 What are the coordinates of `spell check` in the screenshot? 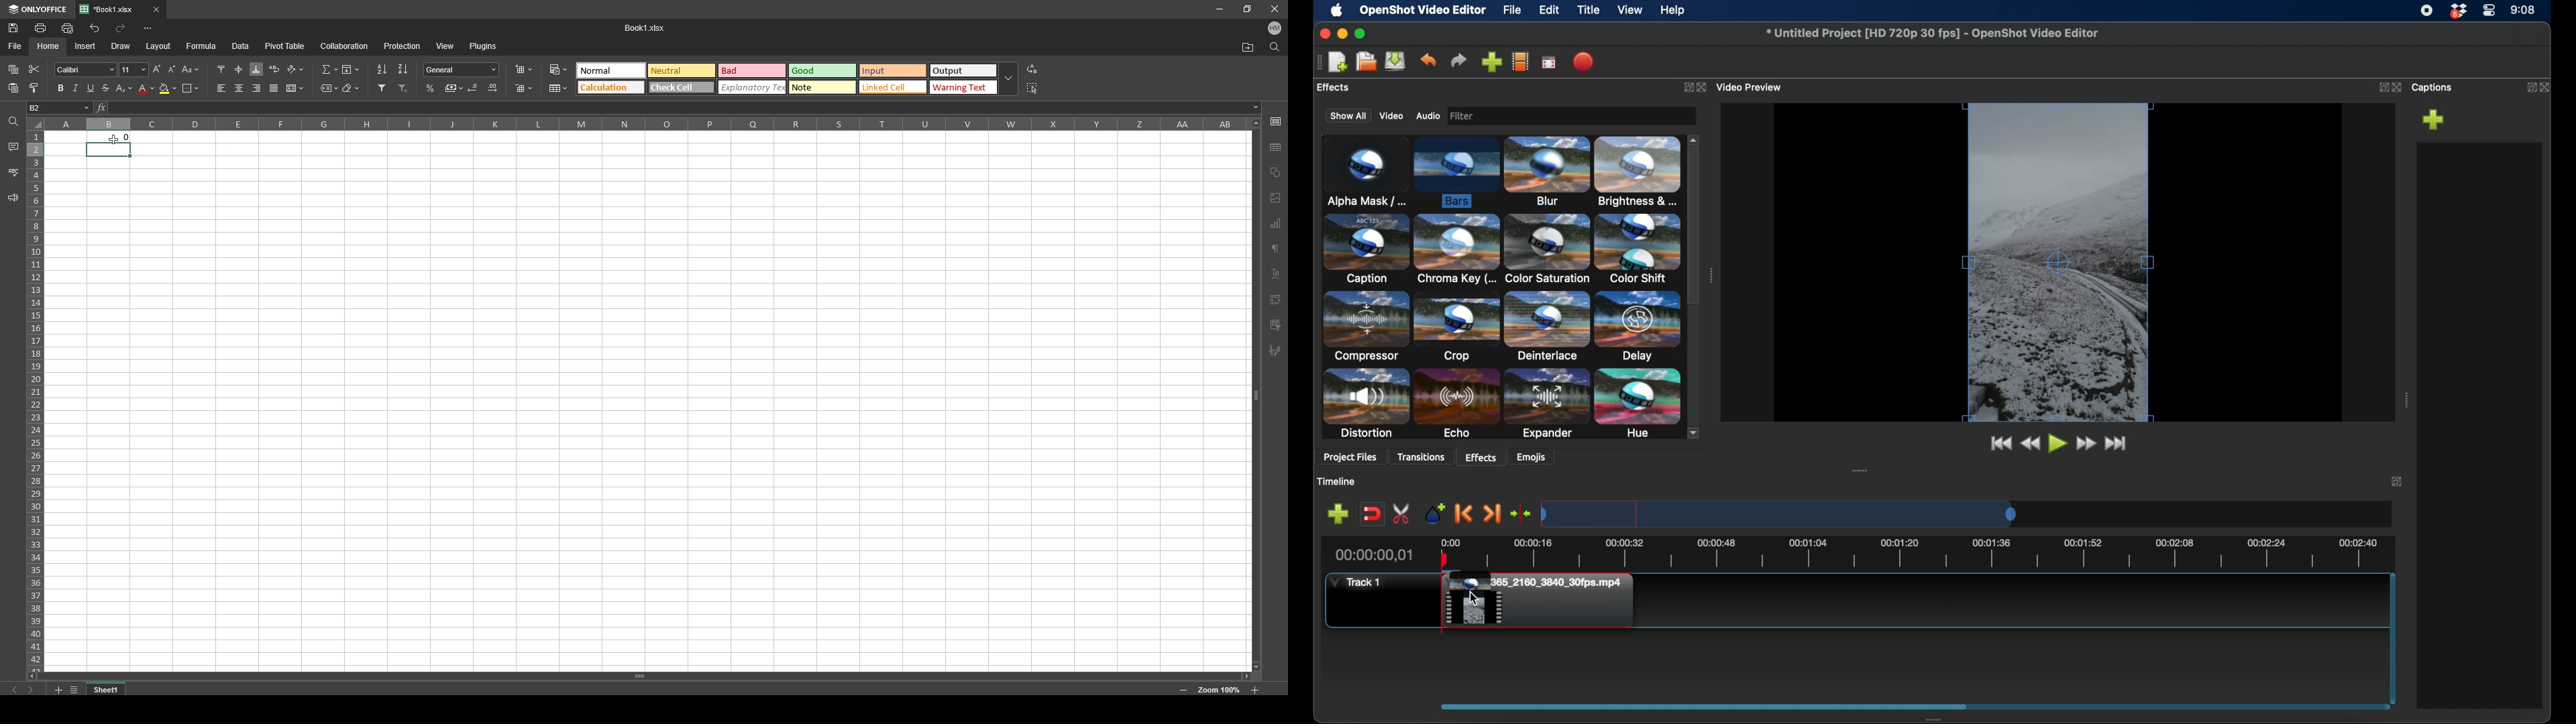 It's located at (13, 172).